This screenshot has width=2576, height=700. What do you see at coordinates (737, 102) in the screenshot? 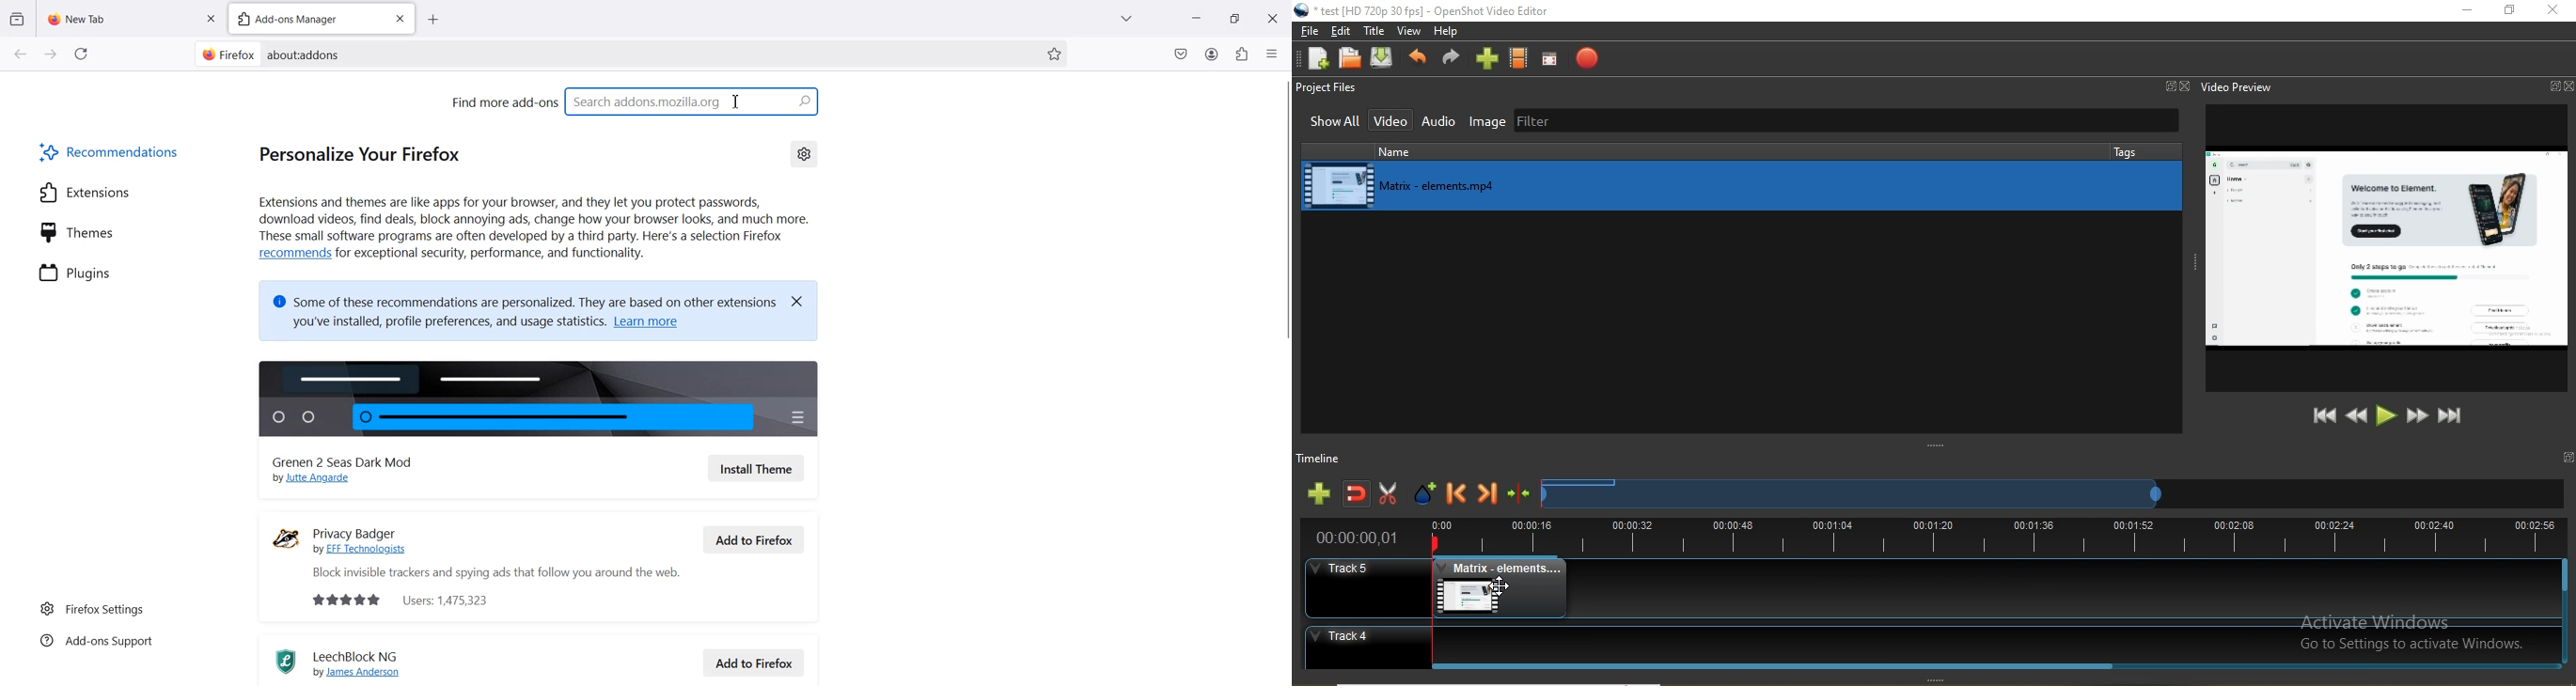
I see `Text Cursor` at bounding box center [737, 102].